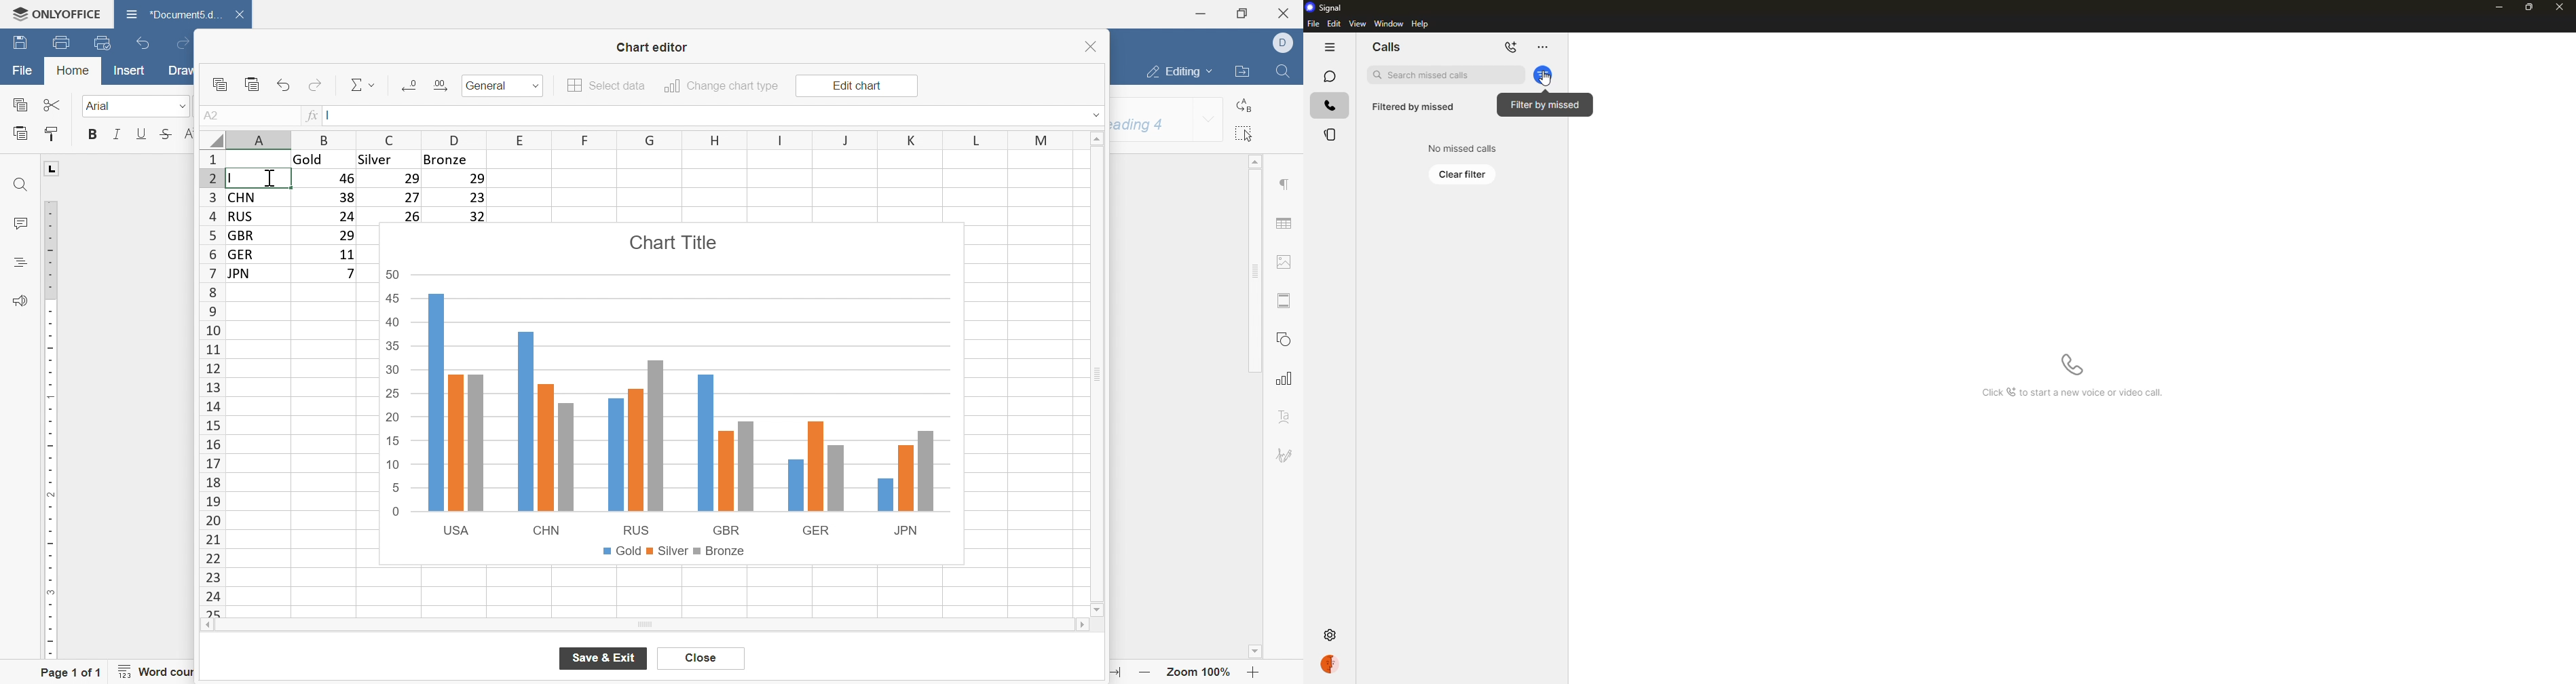 The width and height of the screenshot is (2576, 700). What do you see at coordinates (20, 43) in the screenshot?
I see `save` at bounding box center [20, 43].